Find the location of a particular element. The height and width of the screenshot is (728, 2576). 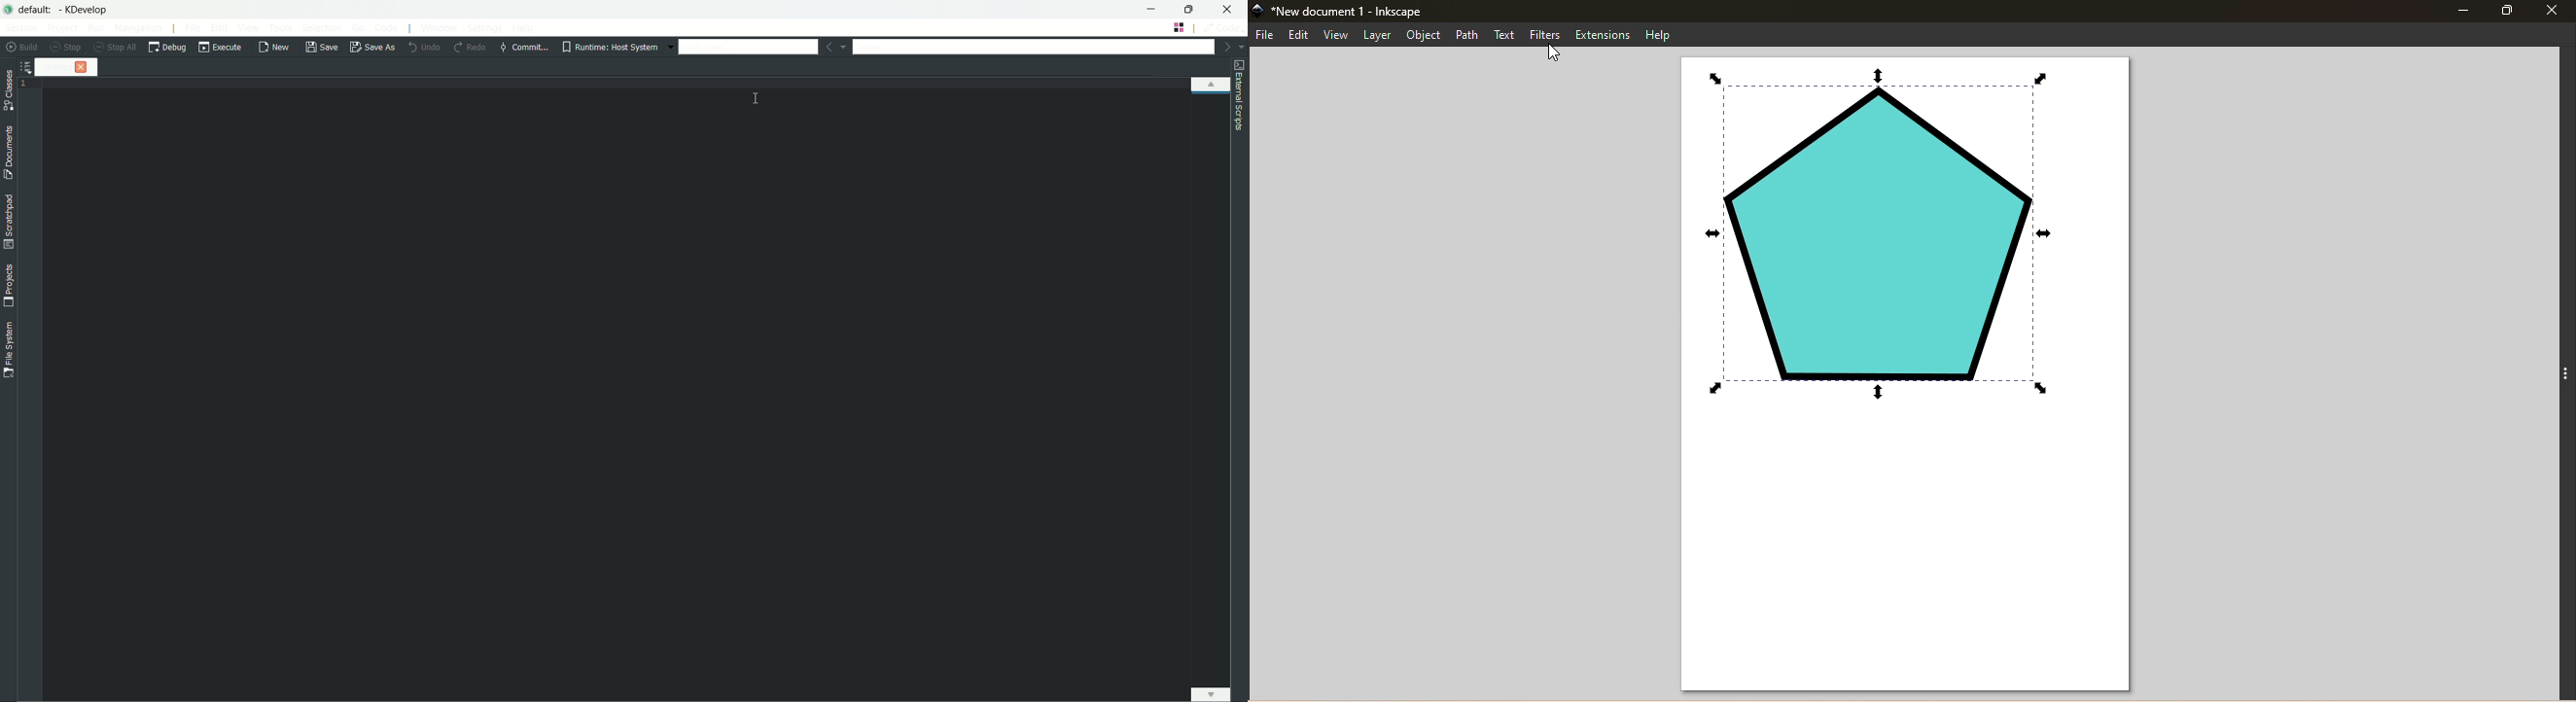

Minimize is located at coordinates (2461, 10).